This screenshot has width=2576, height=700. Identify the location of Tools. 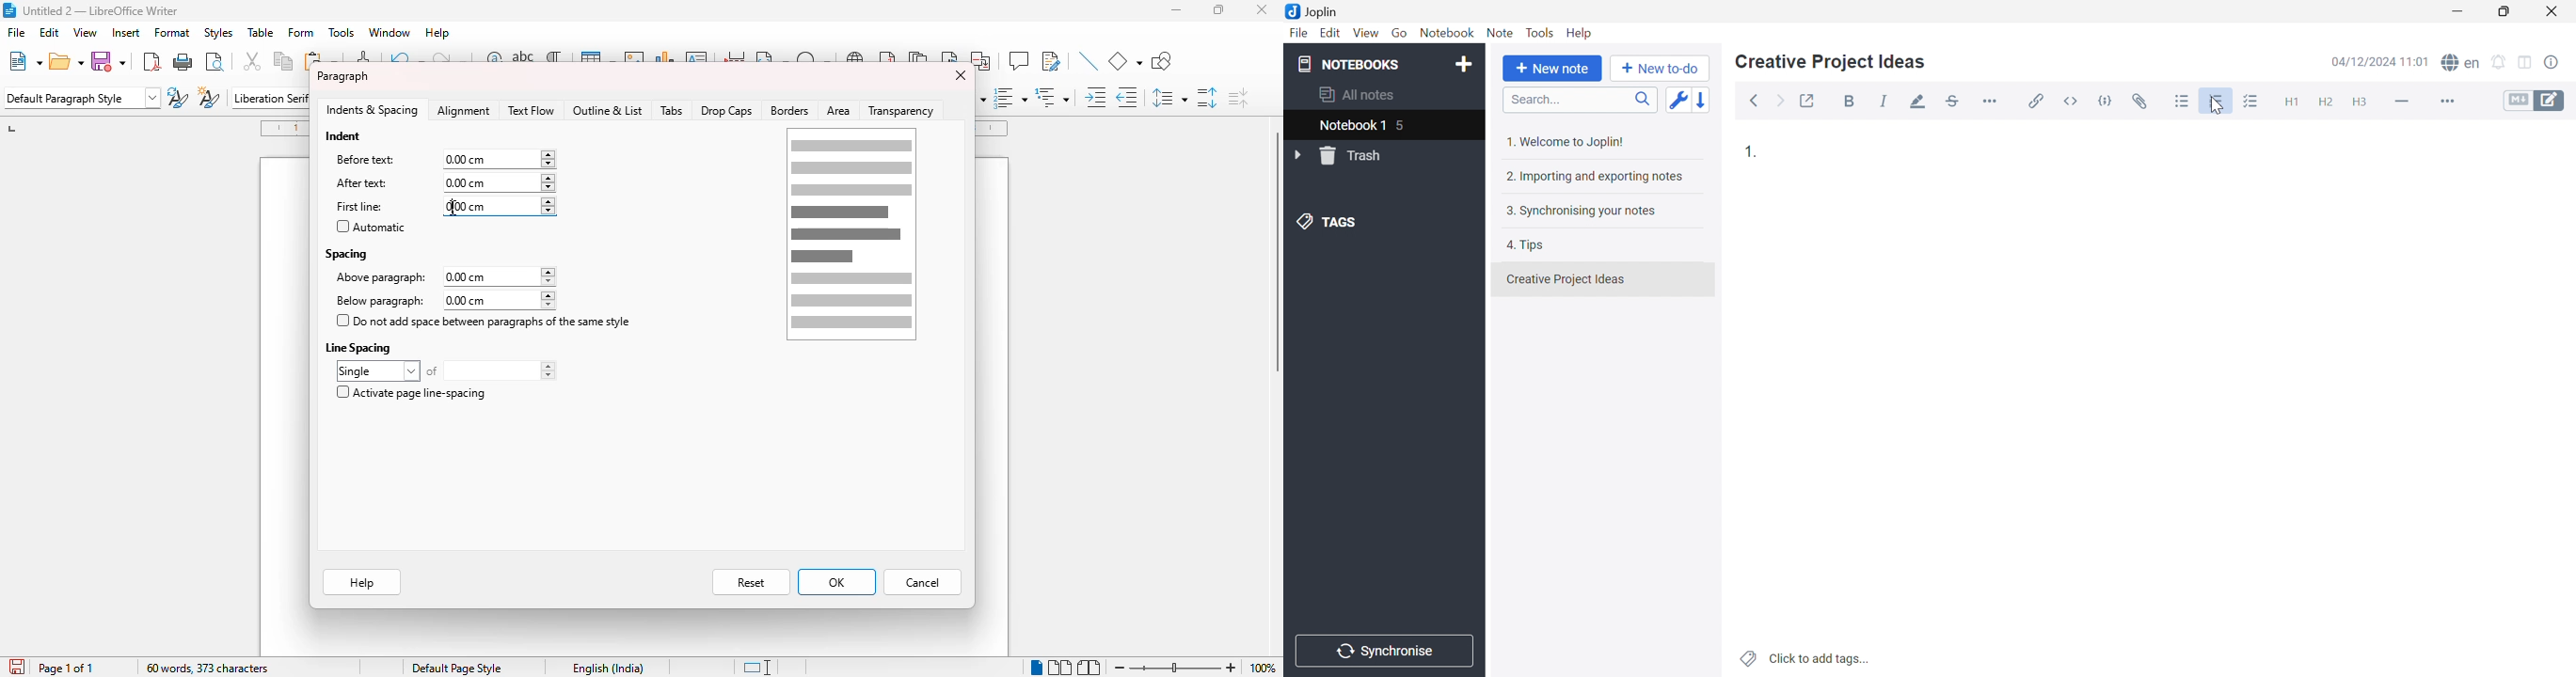
(1541, 32).